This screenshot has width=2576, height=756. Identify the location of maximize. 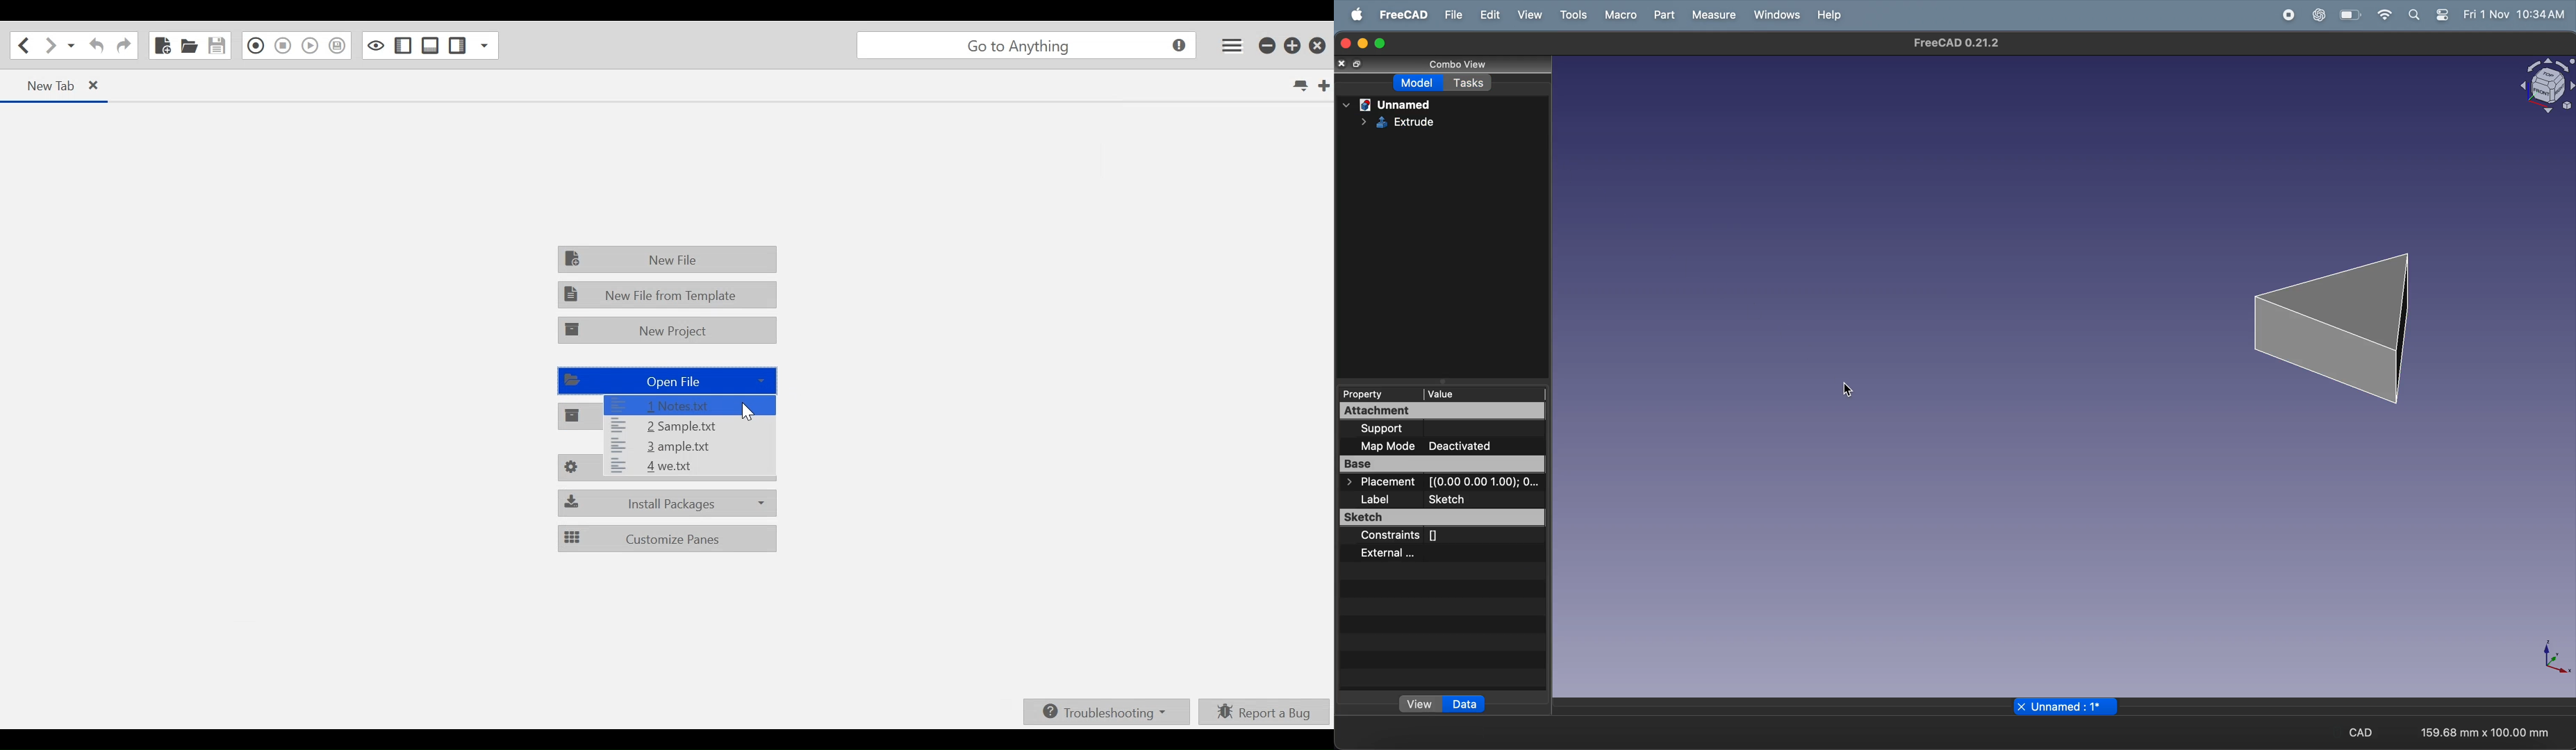
(1381, 42).